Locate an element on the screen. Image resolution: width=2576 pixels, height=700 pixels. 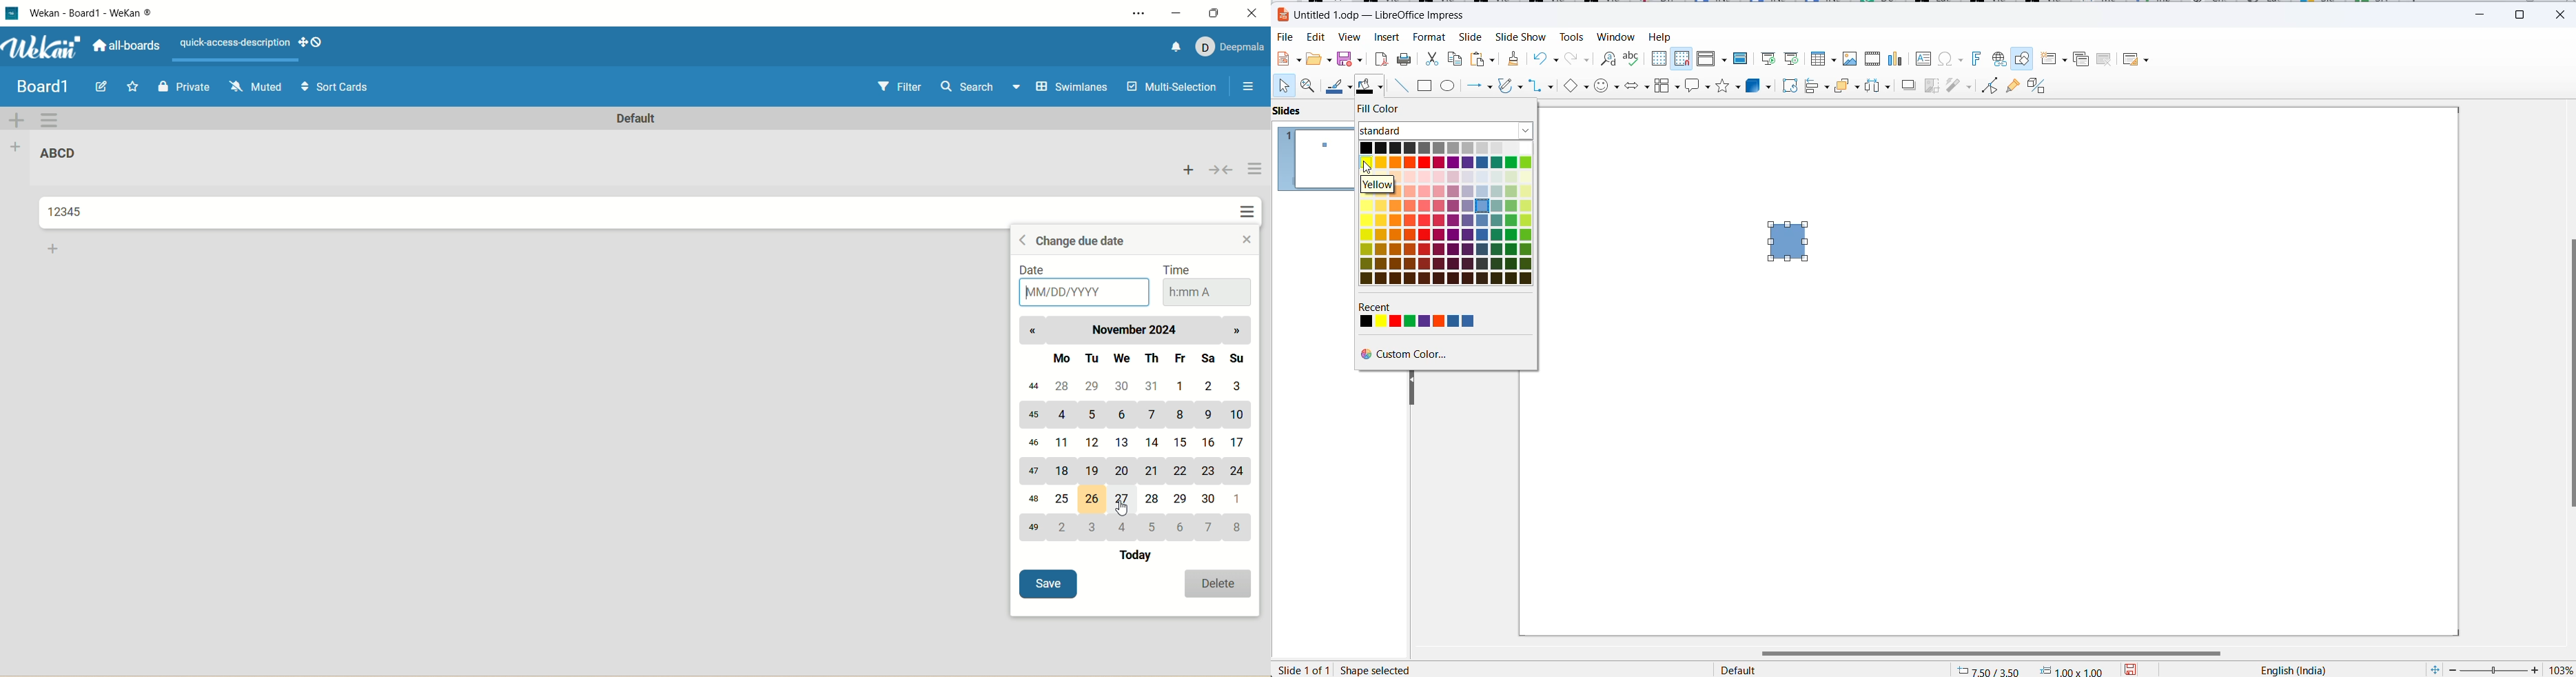
spellings is located at coordinates (1632, 59).